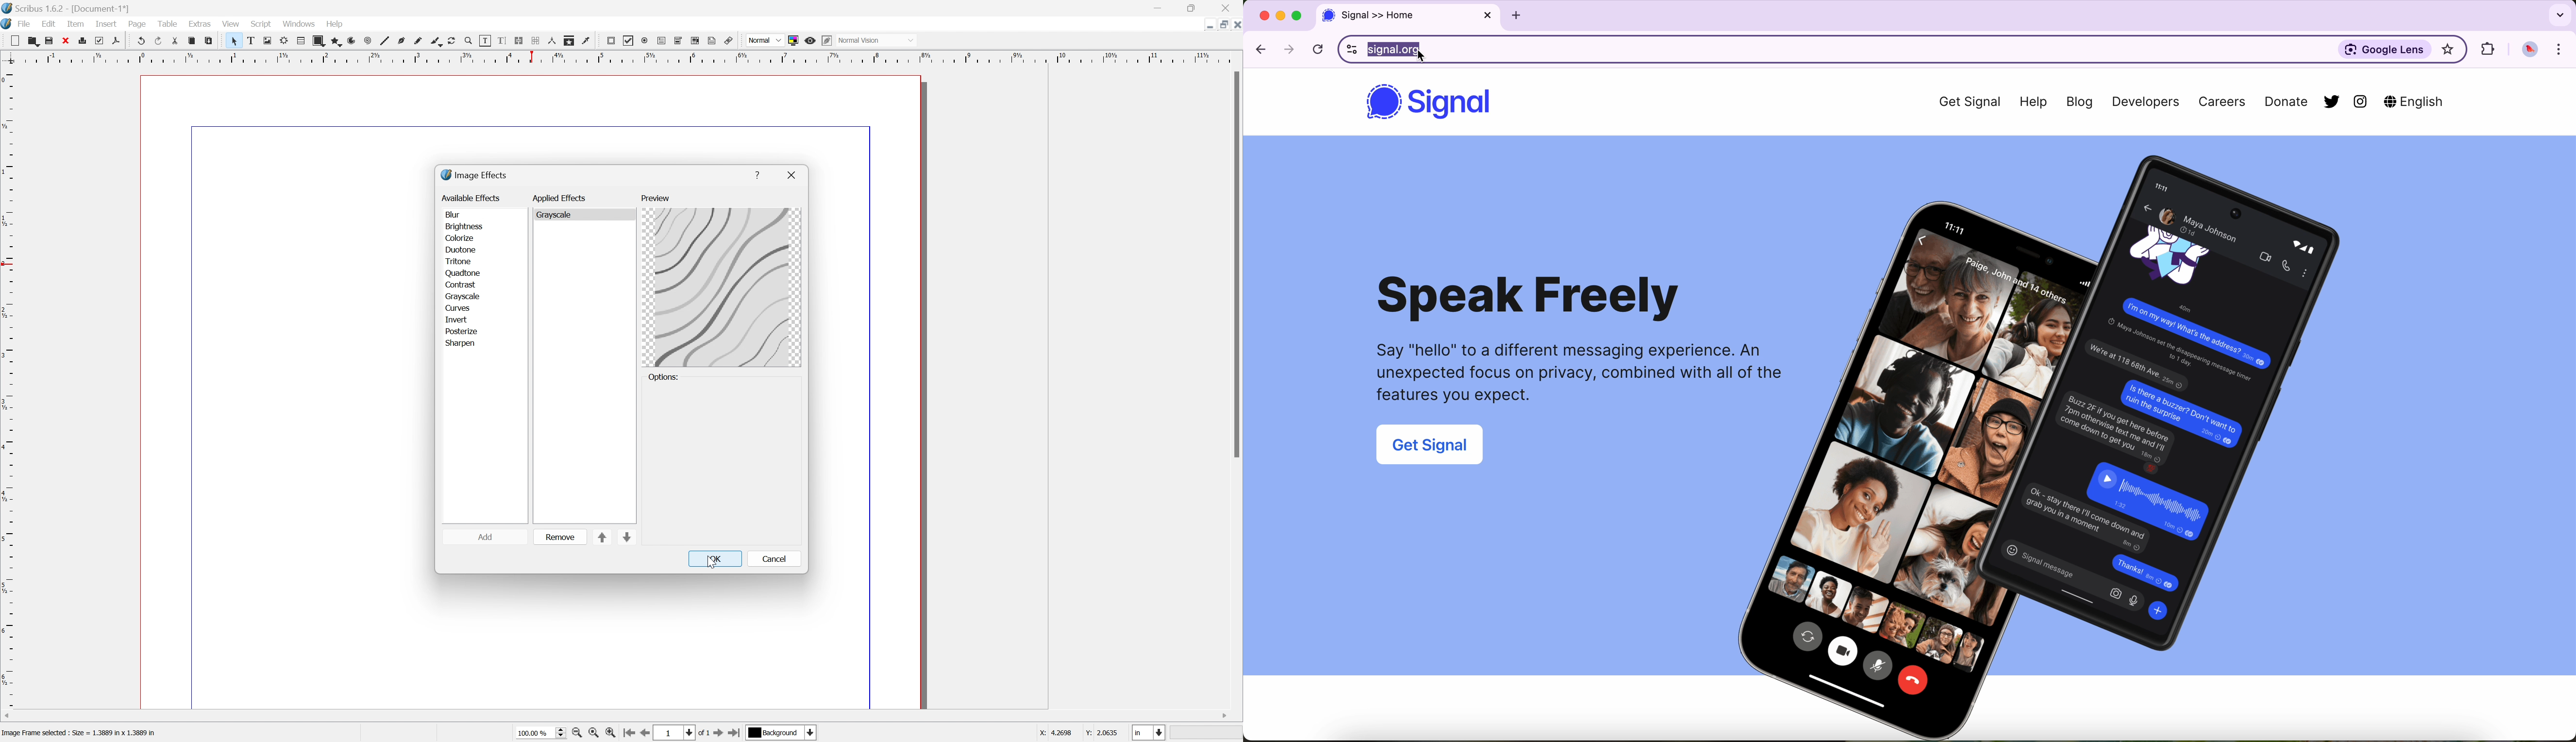  What do you see at coordinates (2448, 51) in the screenshot?
I see `highlight` at bounding box center [2448, 51].